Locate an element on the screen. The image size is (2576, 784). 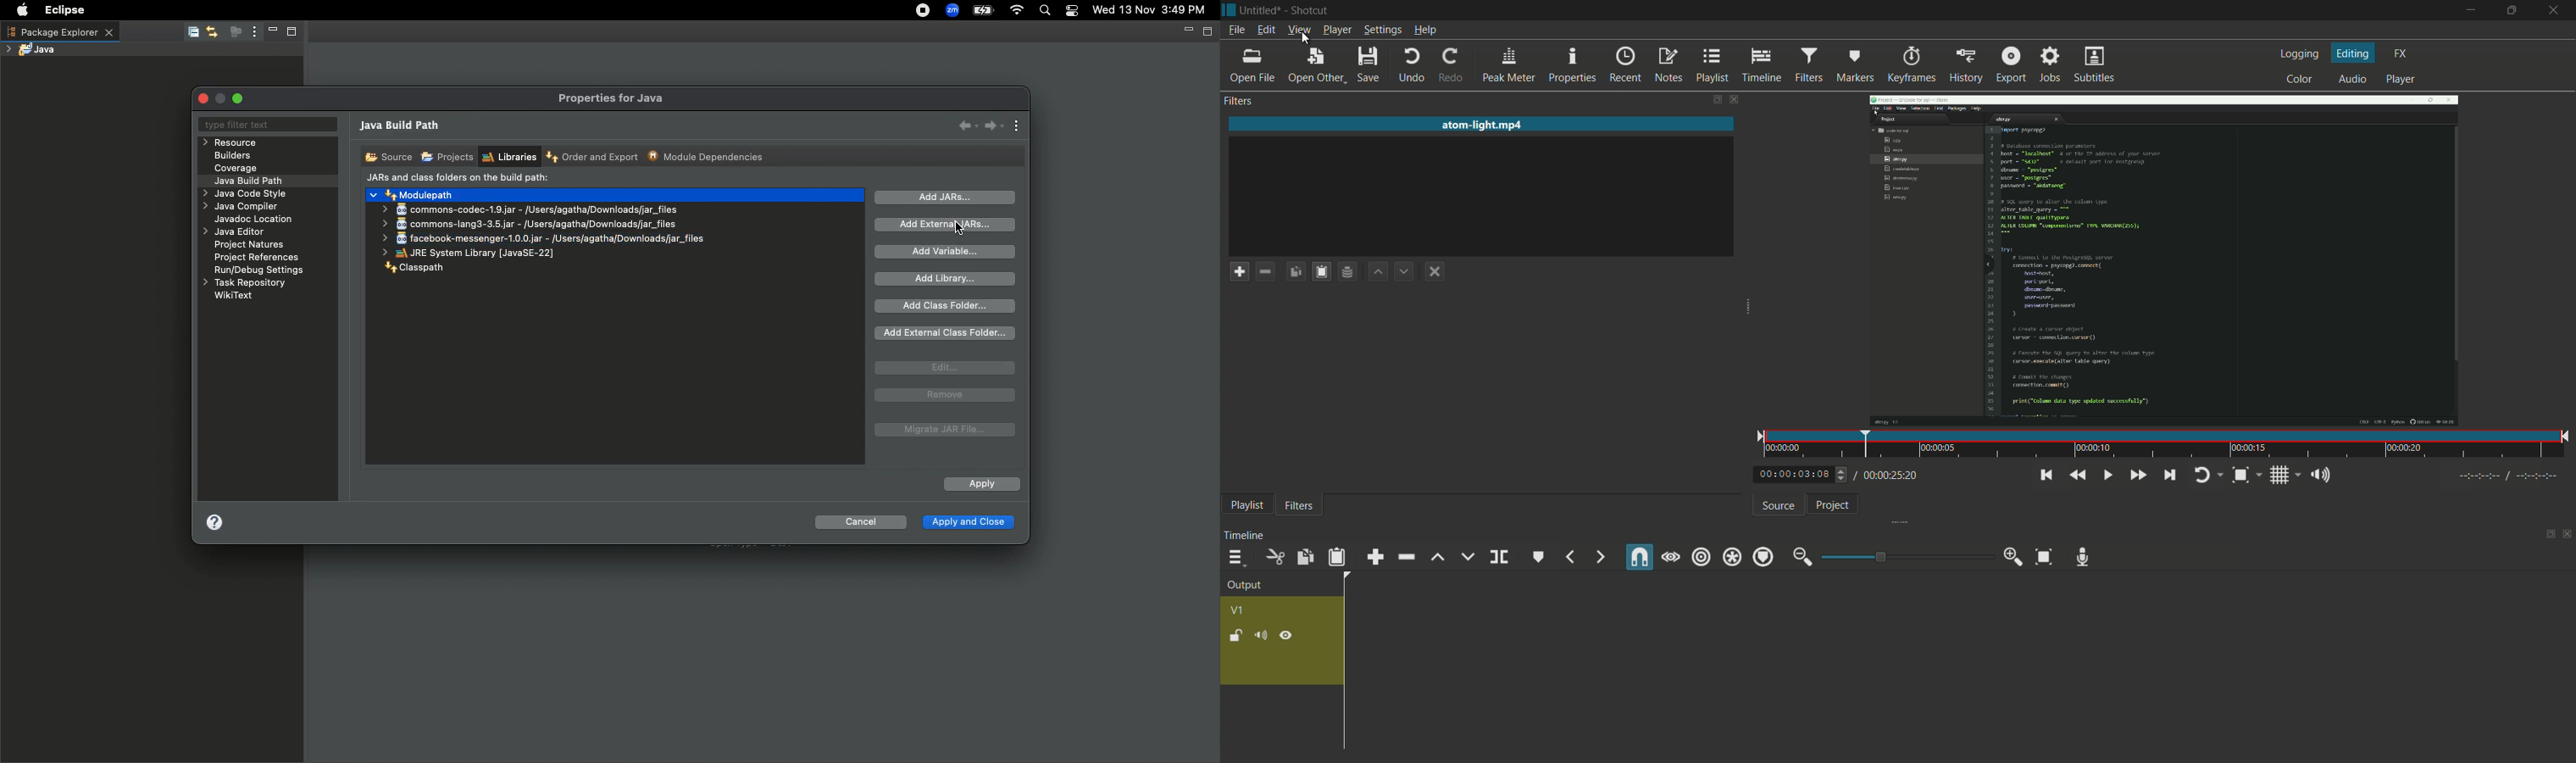
ripple is located at coordinates (1701, 557).